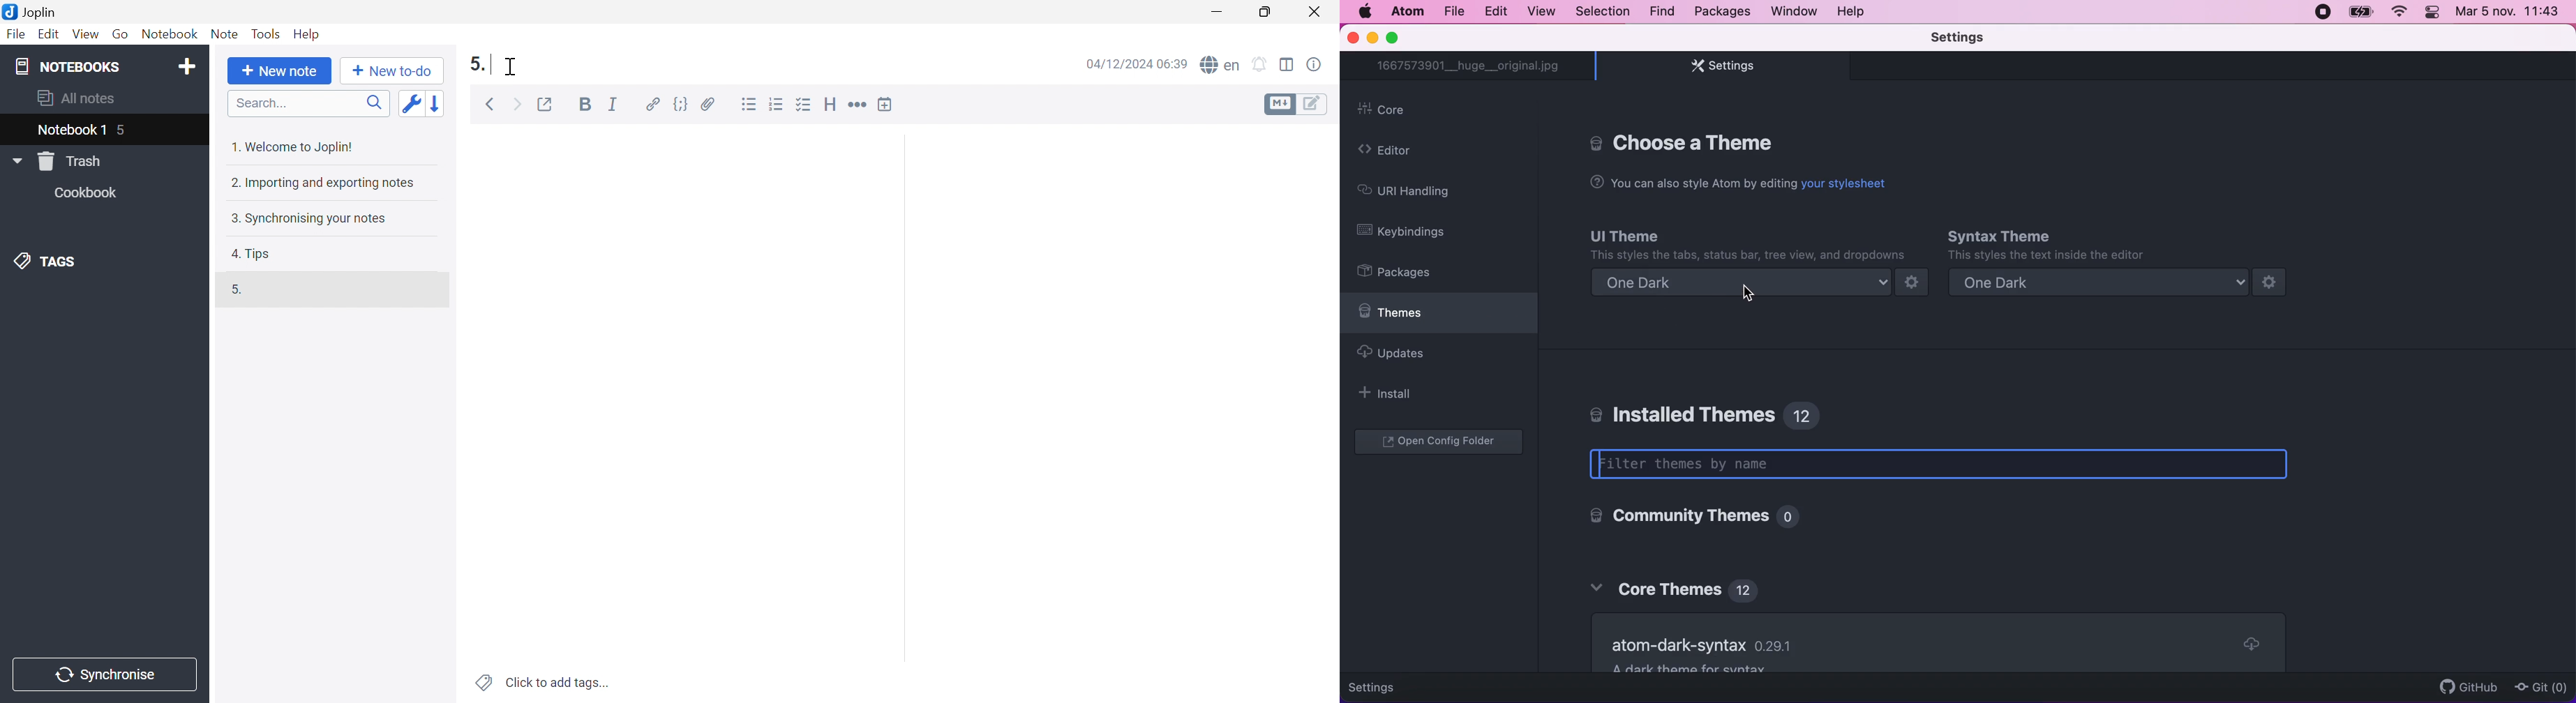 The image size is (2576, 728). Describe the element at coordinates (550, 105) in the screenshot. I see `Toggle external editing` at that location.